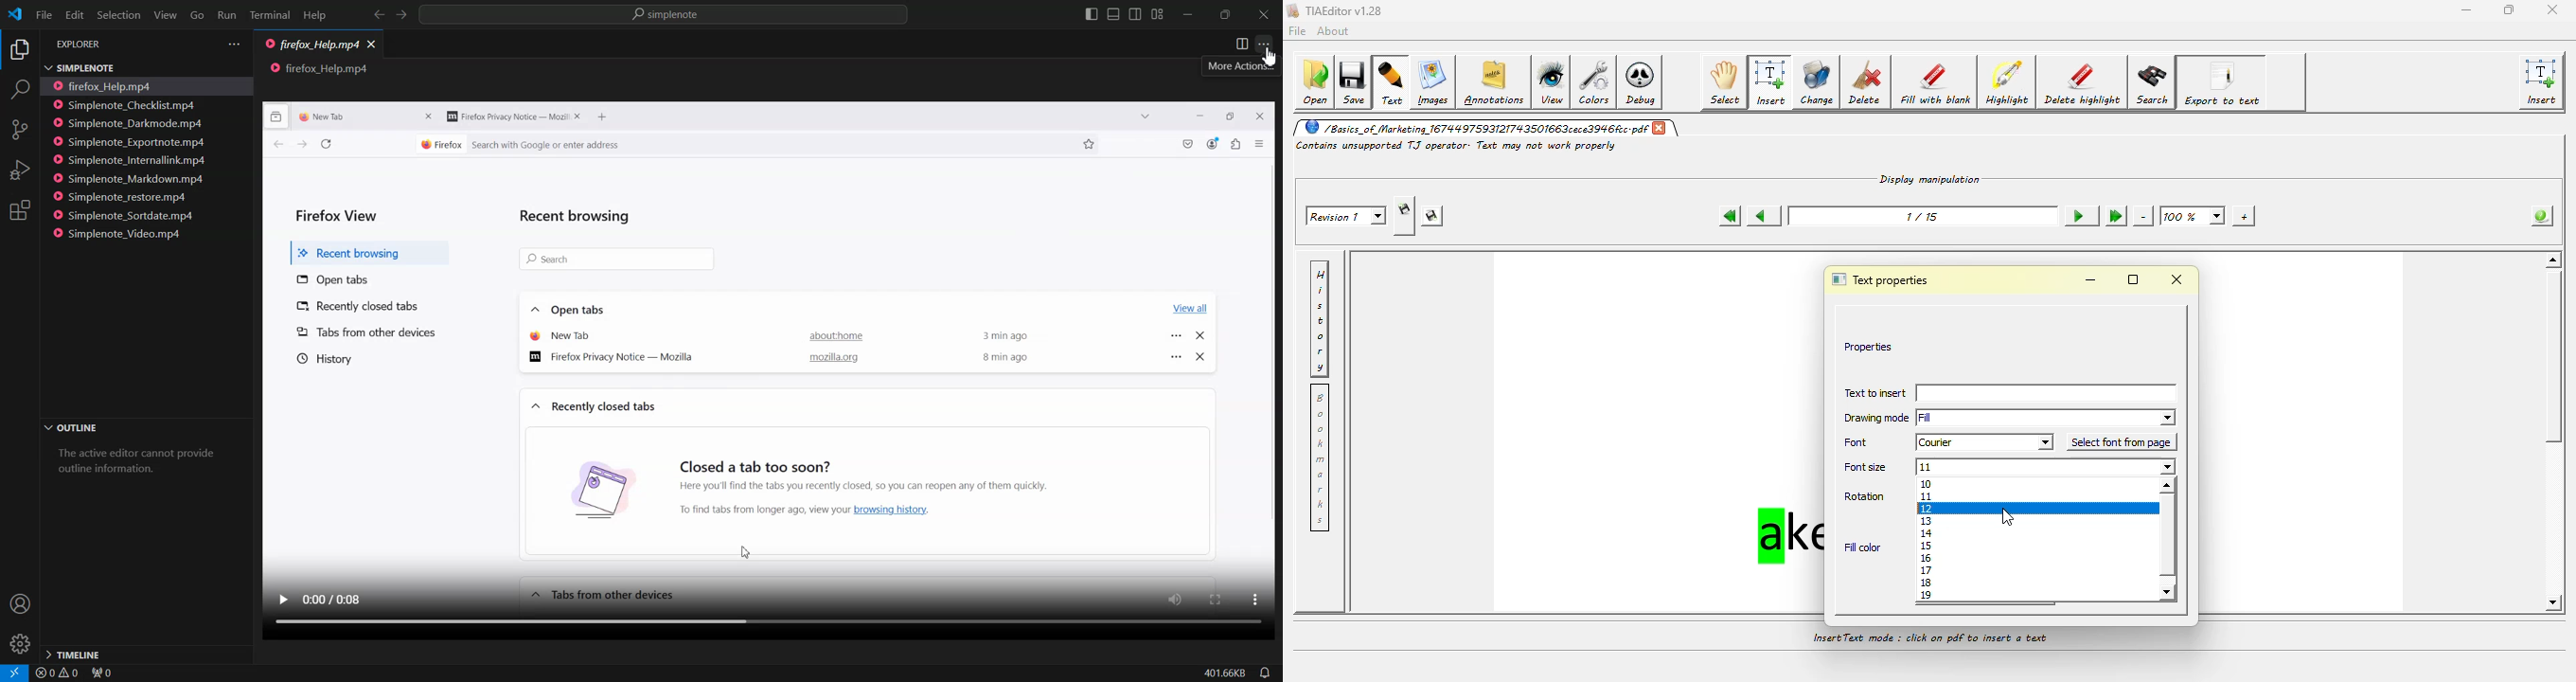  I want to click on Recently closed tabs, so click(594, 407).